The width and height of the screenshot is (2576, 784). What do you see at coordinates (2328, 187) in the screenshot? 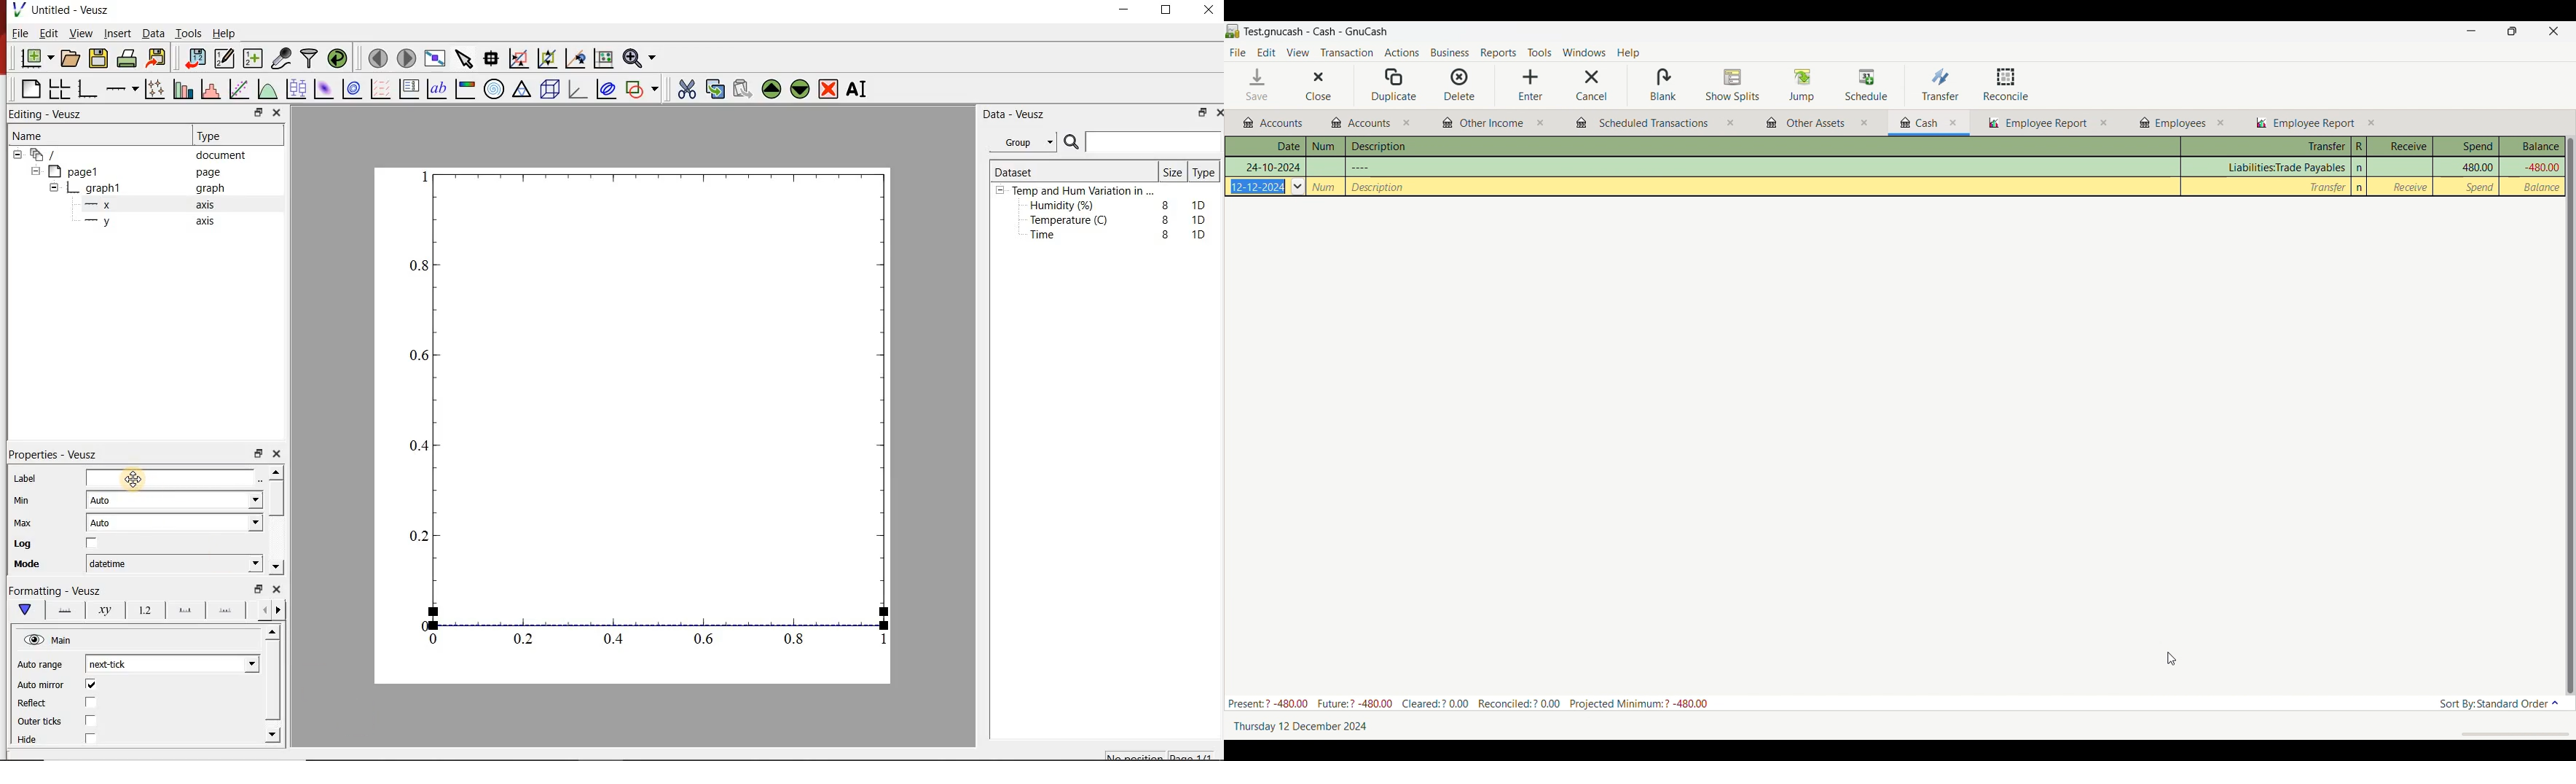
I see `Transfer column` at bounding box center [2328, 187].